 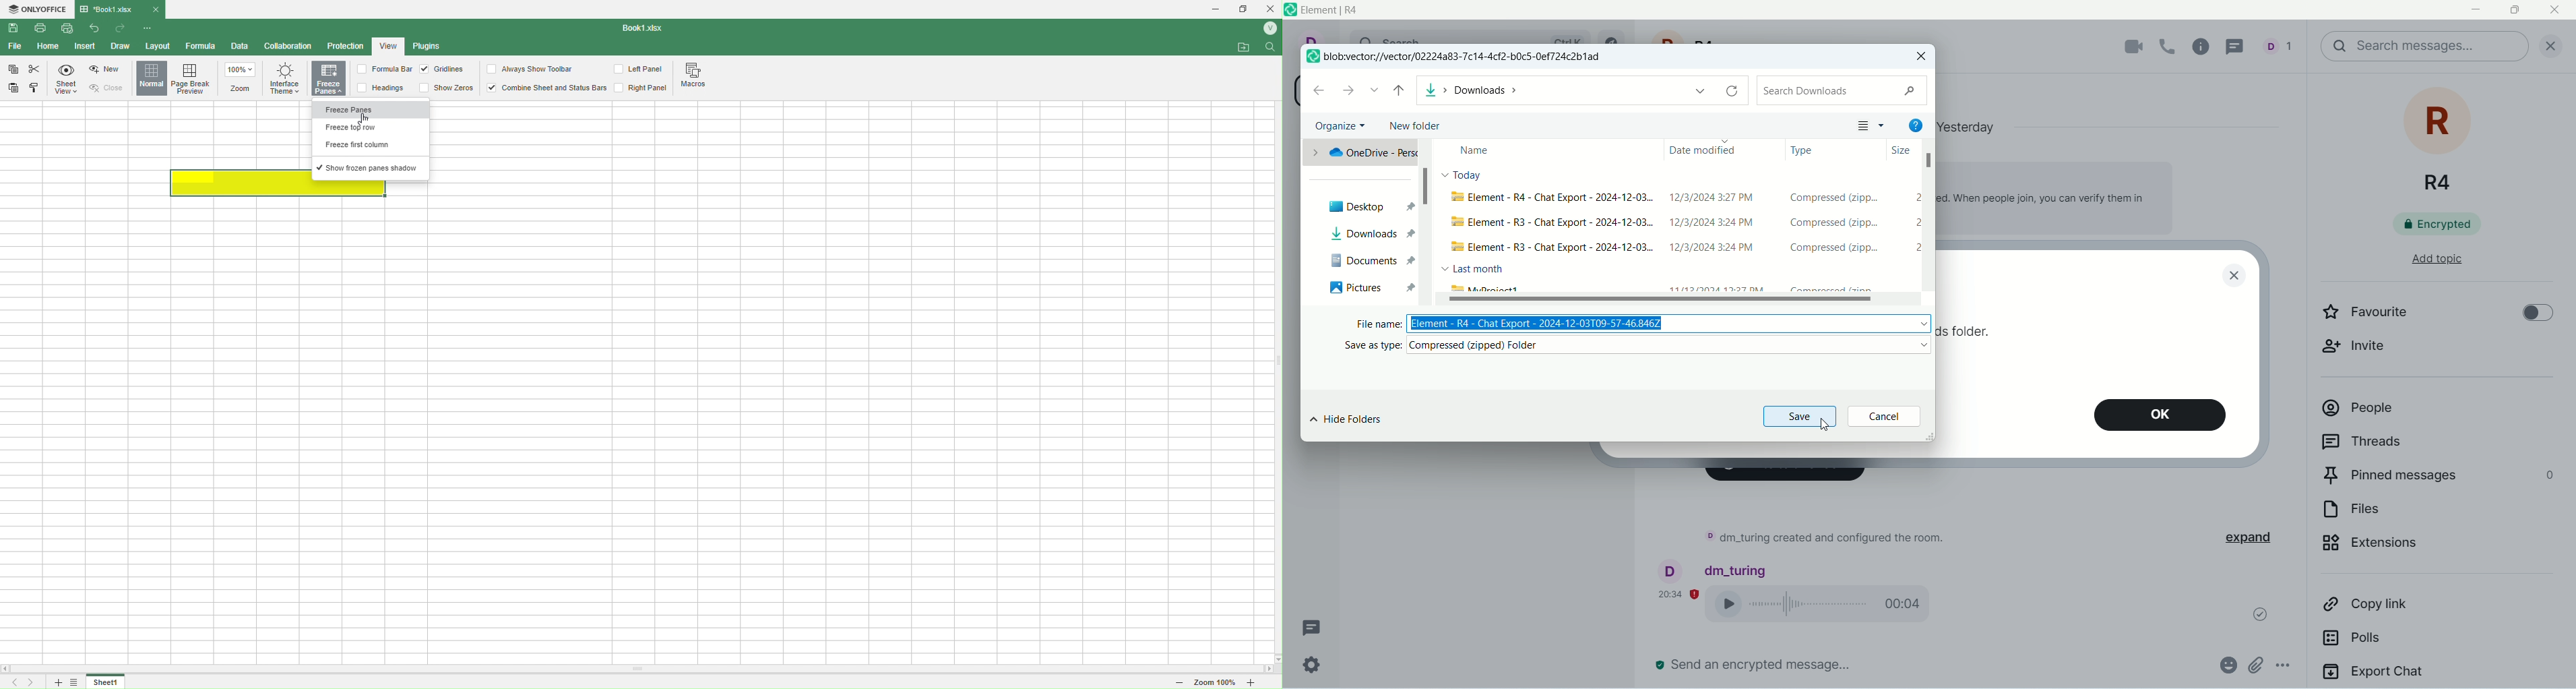 What do you see at coordinates (1263, 684) in the screenshot?
I see `Zoom in` at bounding box center [1263, 684].